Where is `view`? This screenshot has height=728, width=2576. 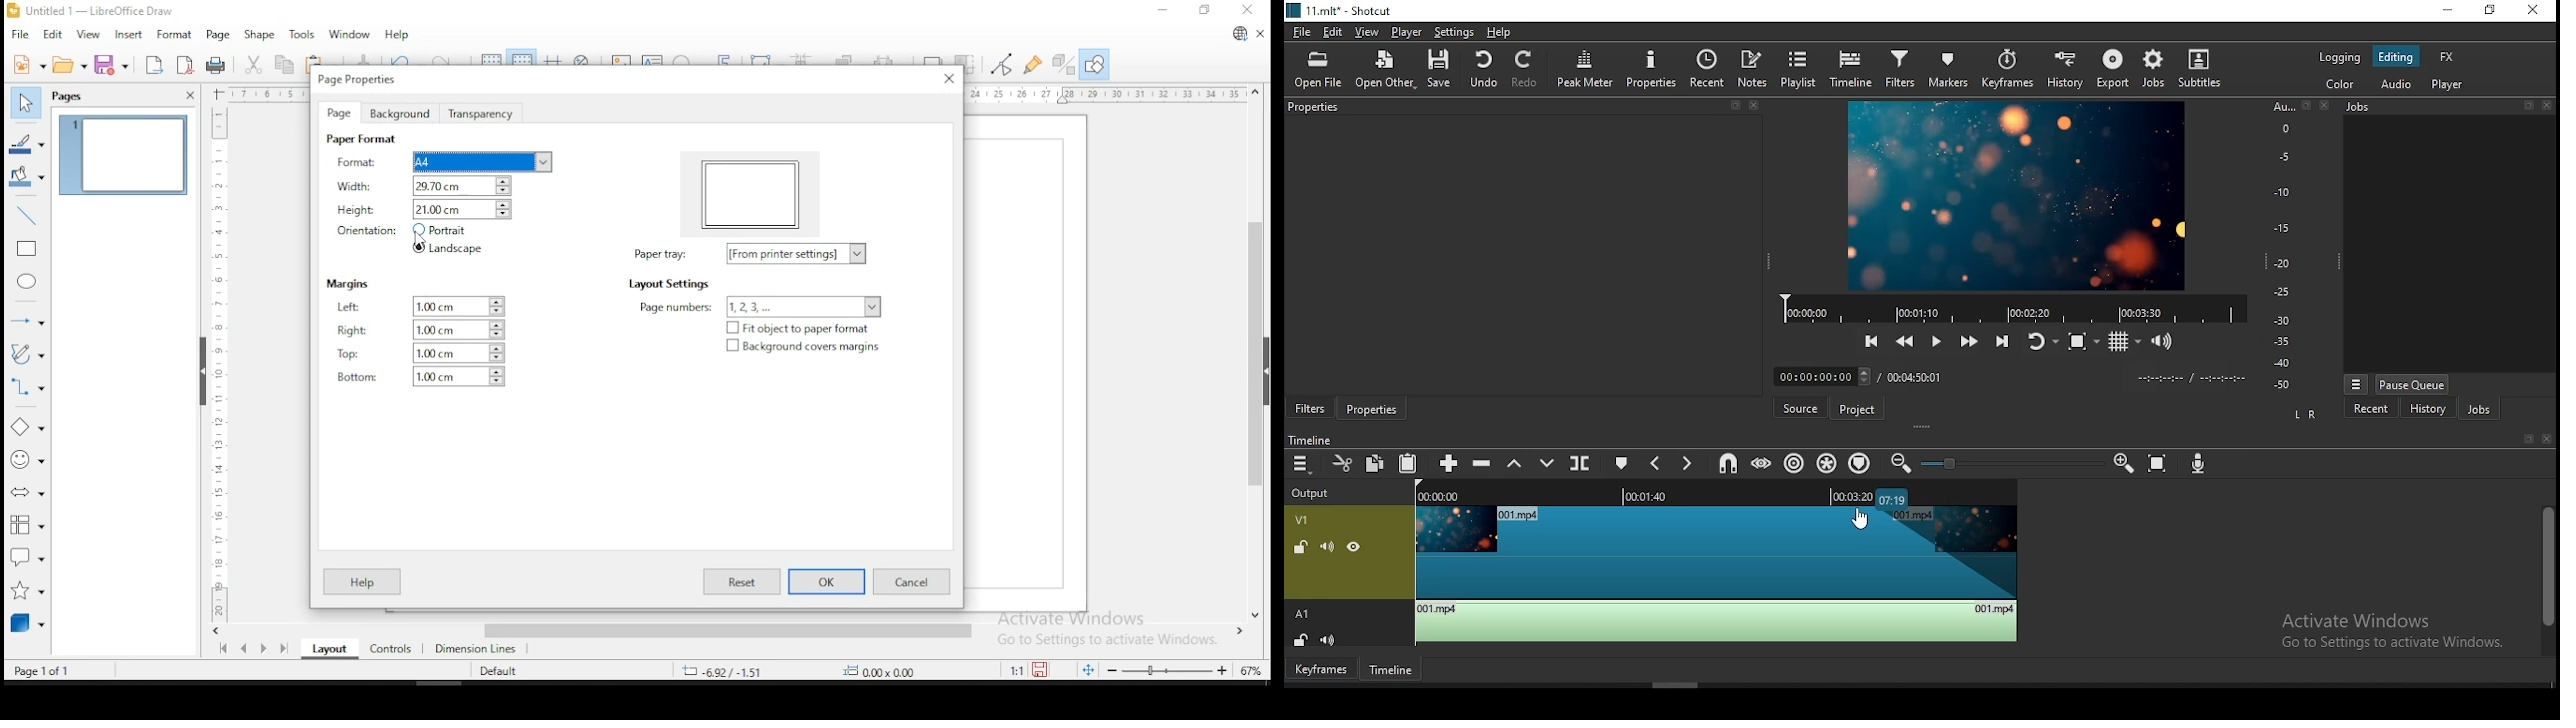 view is located at coordinates (89, 36).